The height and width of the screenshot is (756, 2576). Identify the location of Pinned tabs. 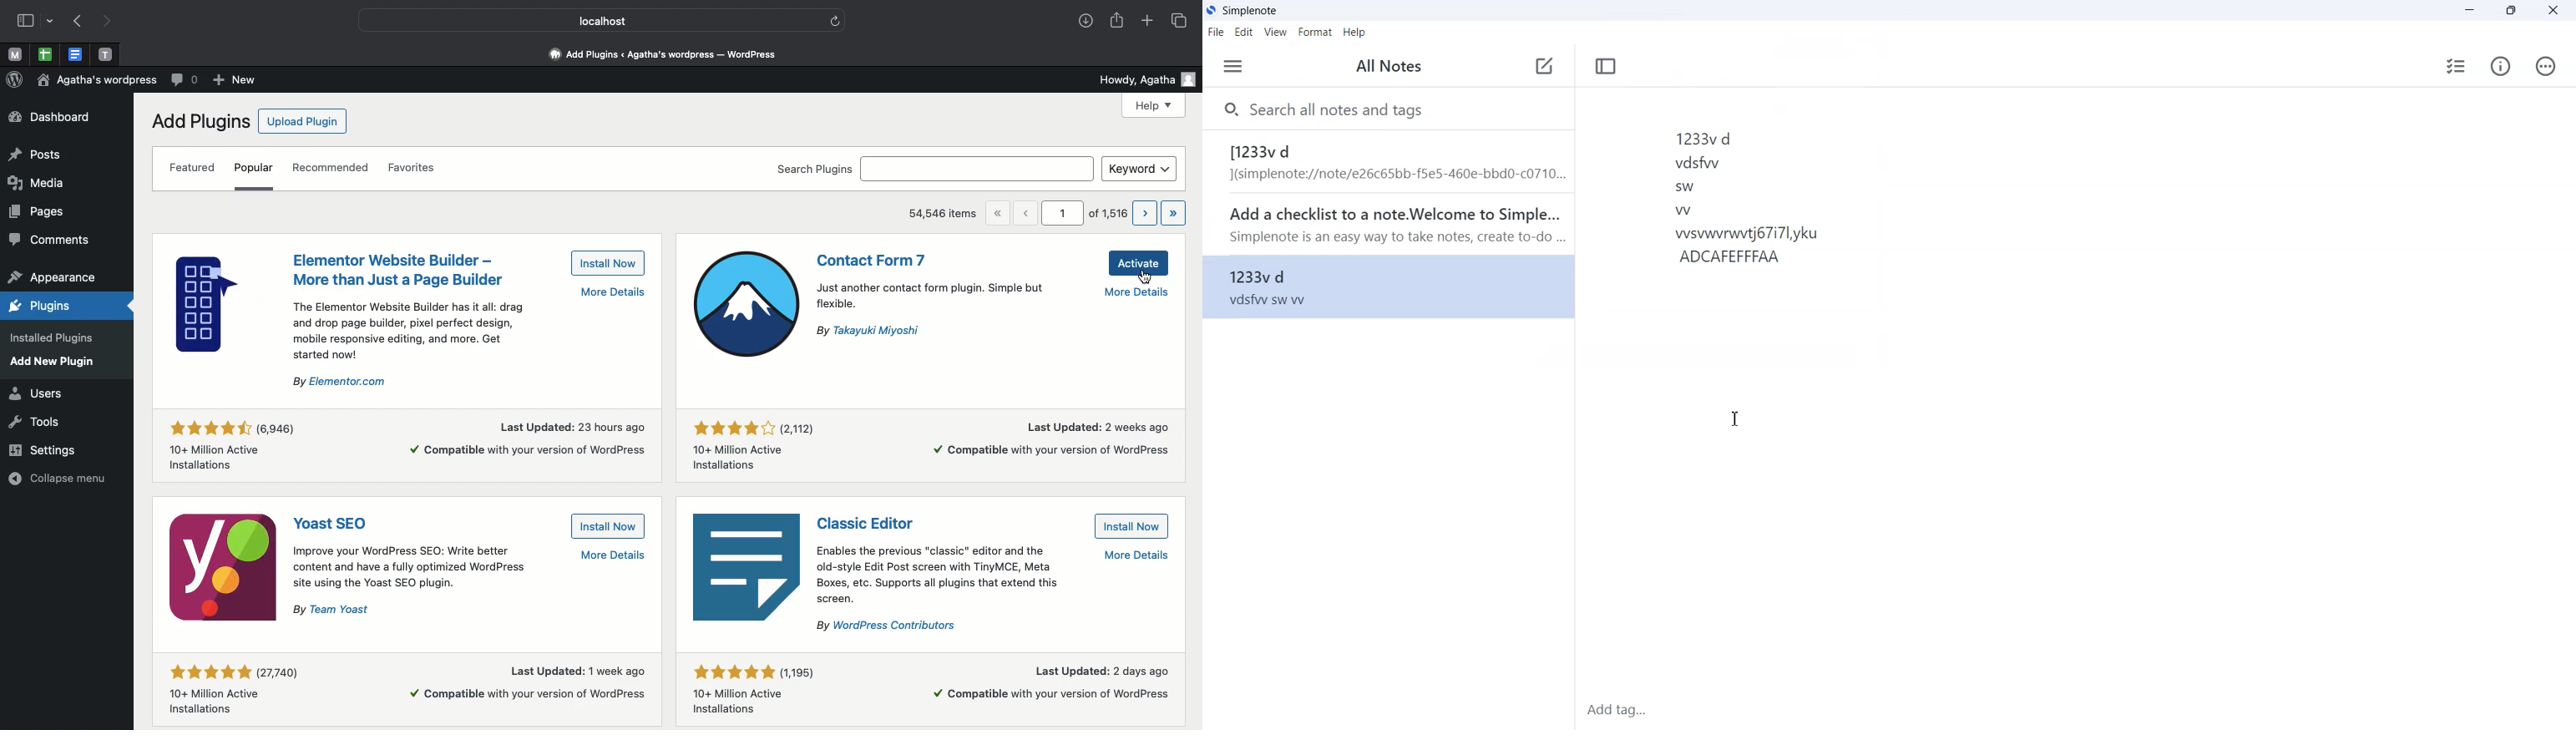
(108, 54).